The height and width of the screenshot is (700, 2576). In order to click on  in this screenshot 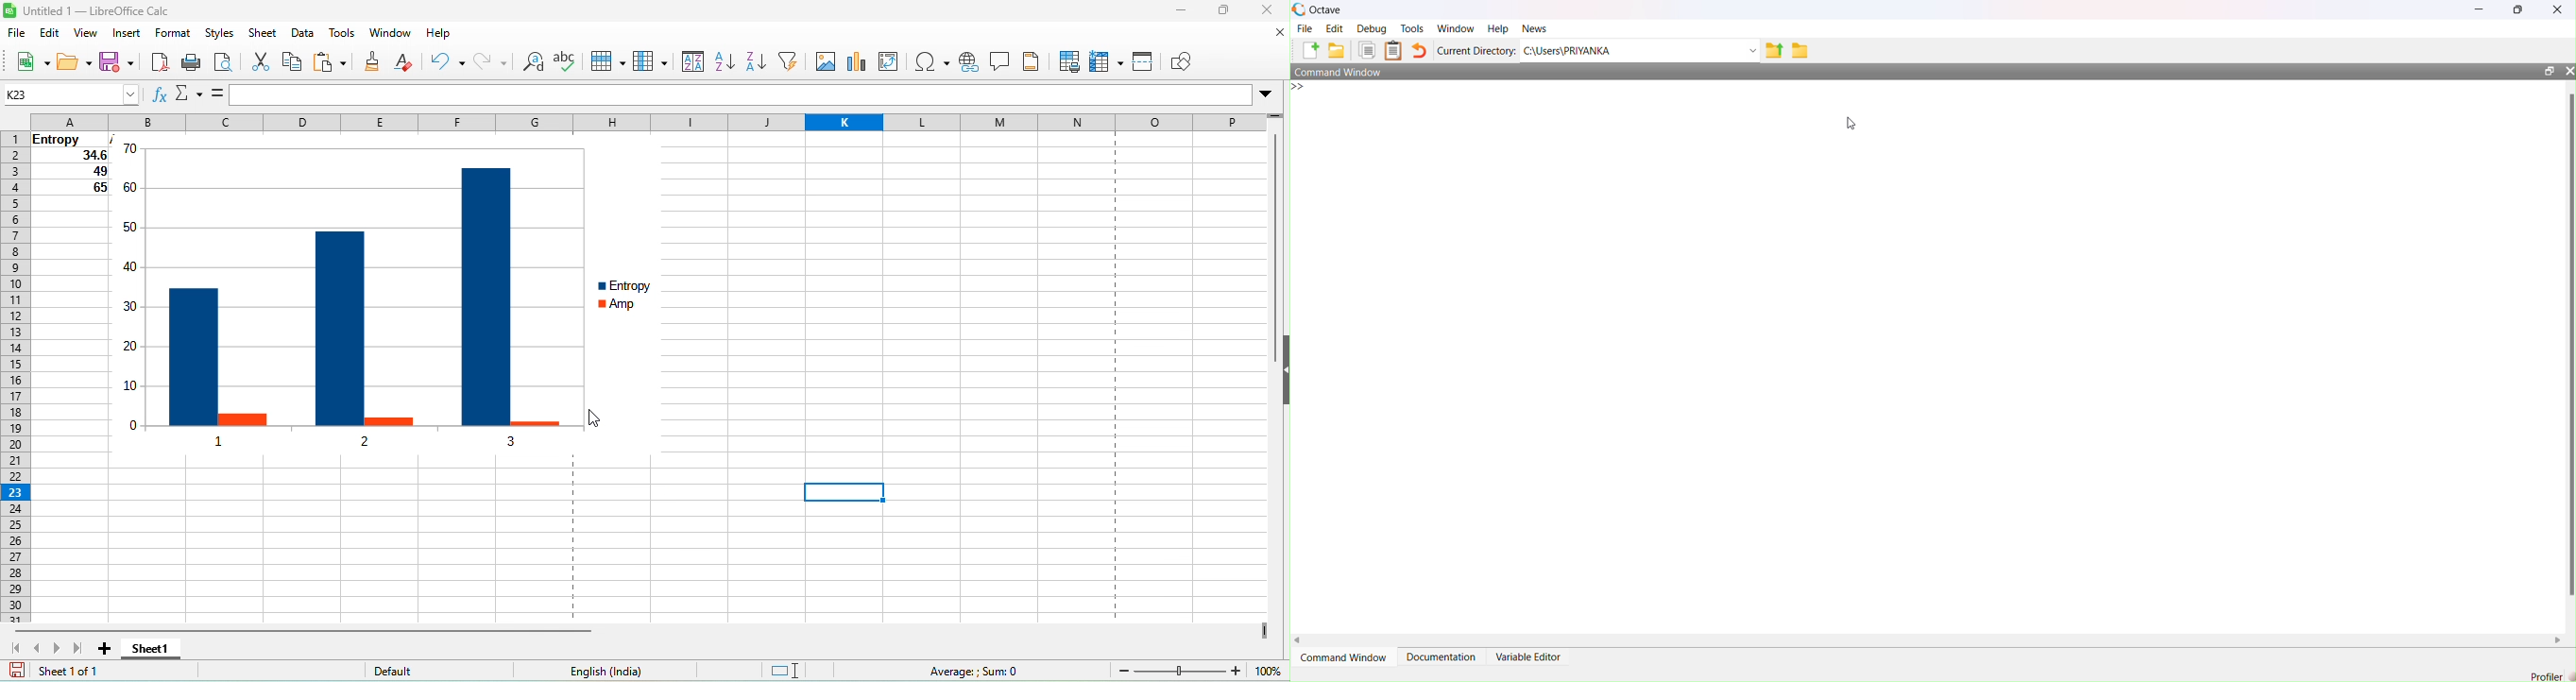, I will do `click(627, 323)`.